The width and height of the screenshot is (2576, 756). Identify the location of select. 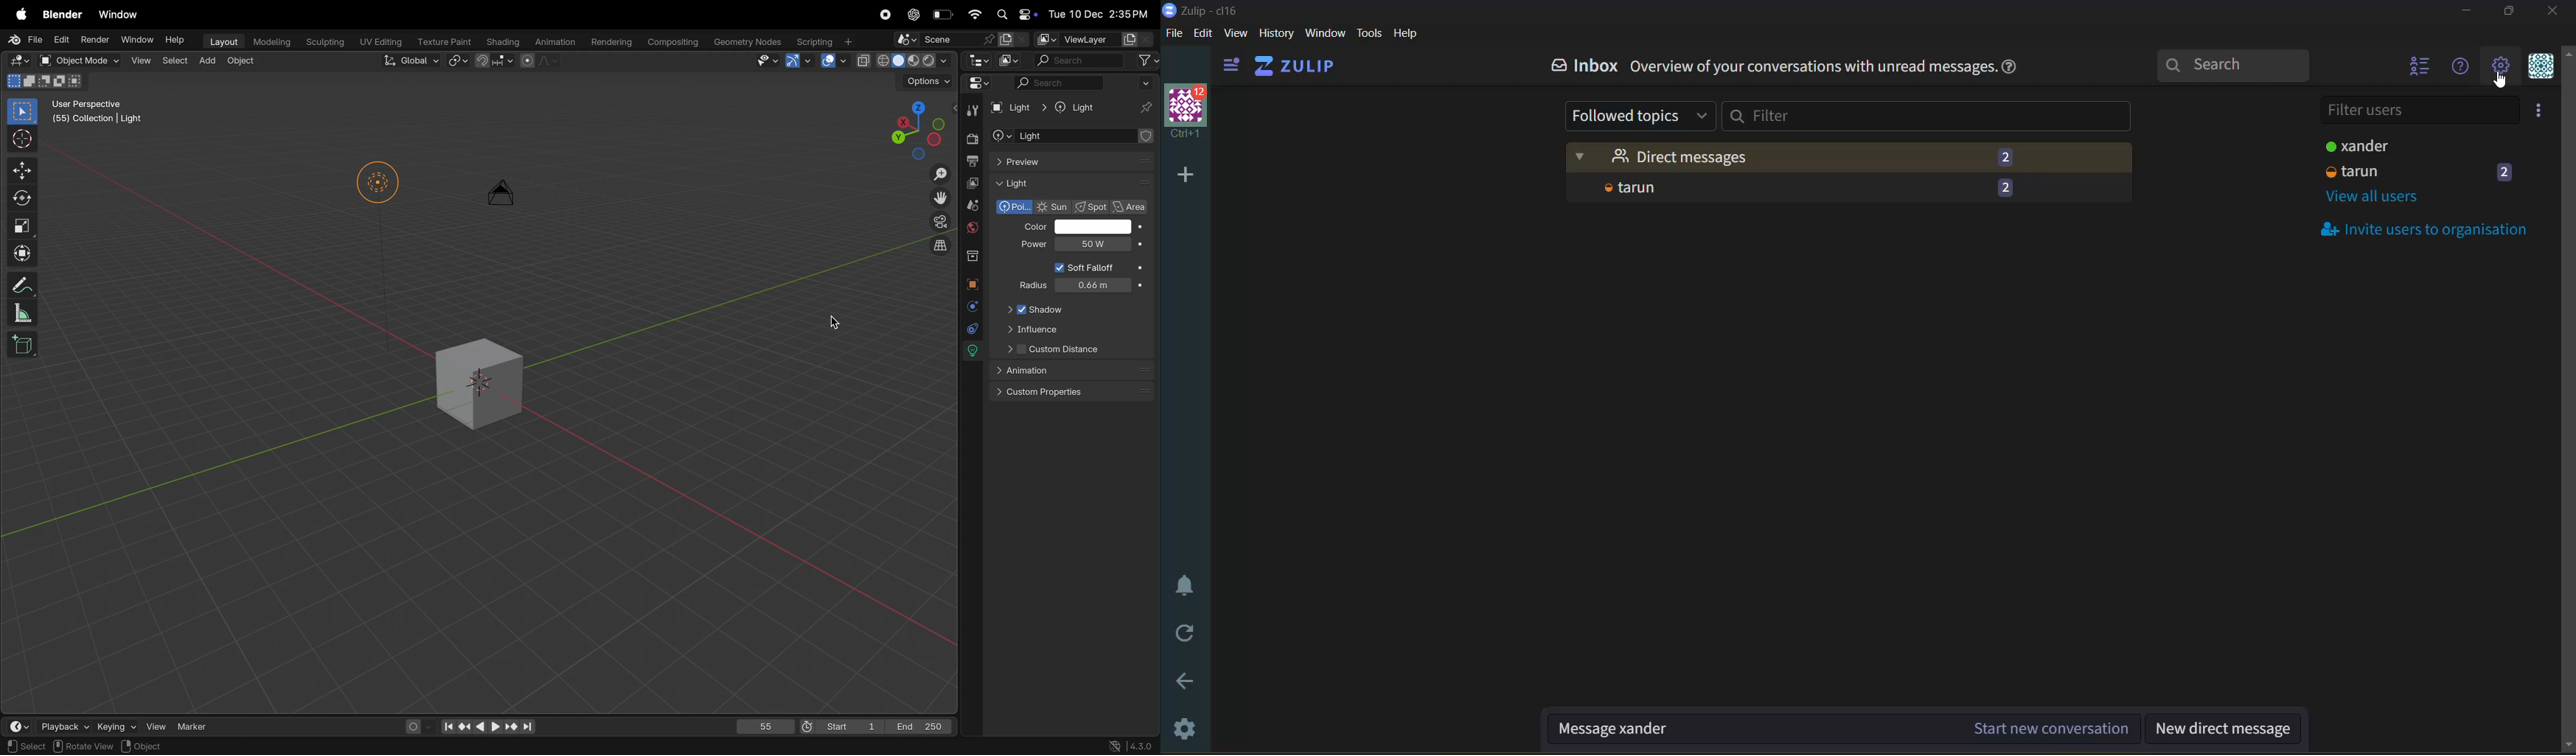
(23, 746).